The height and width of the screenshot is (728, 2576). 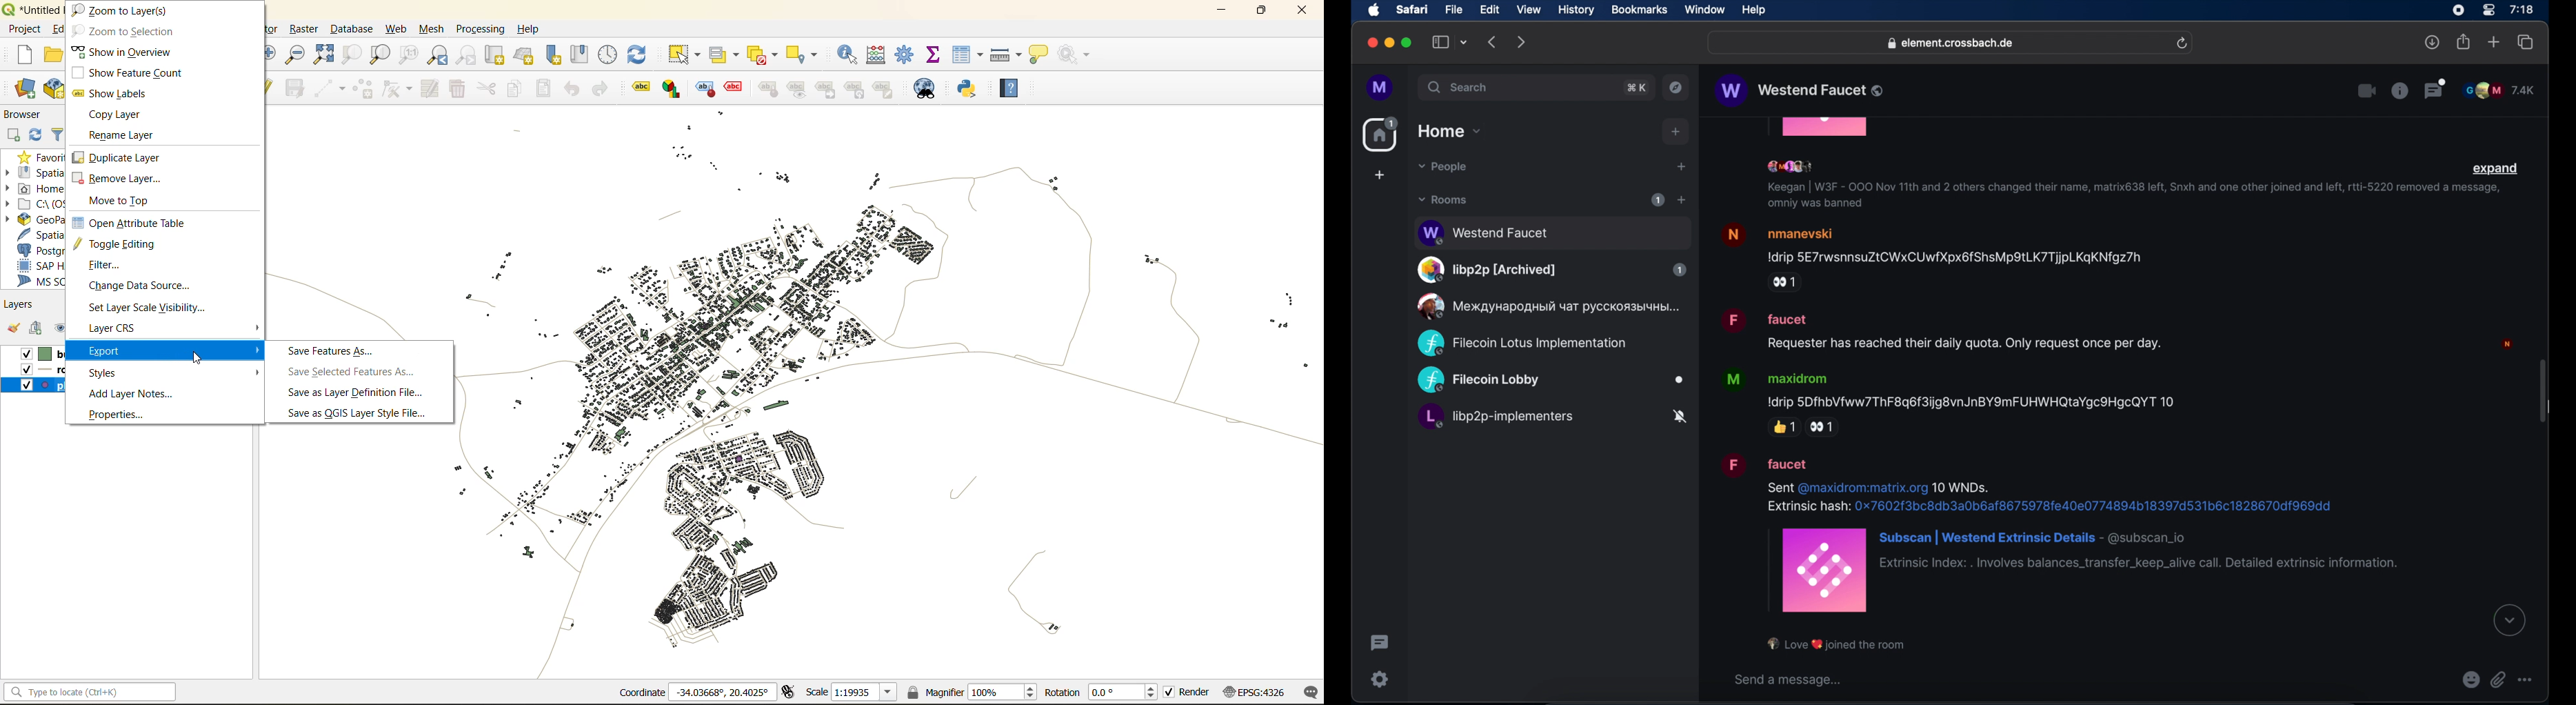 I want to click on screen recorder icon, so click(x=2459, y=10).